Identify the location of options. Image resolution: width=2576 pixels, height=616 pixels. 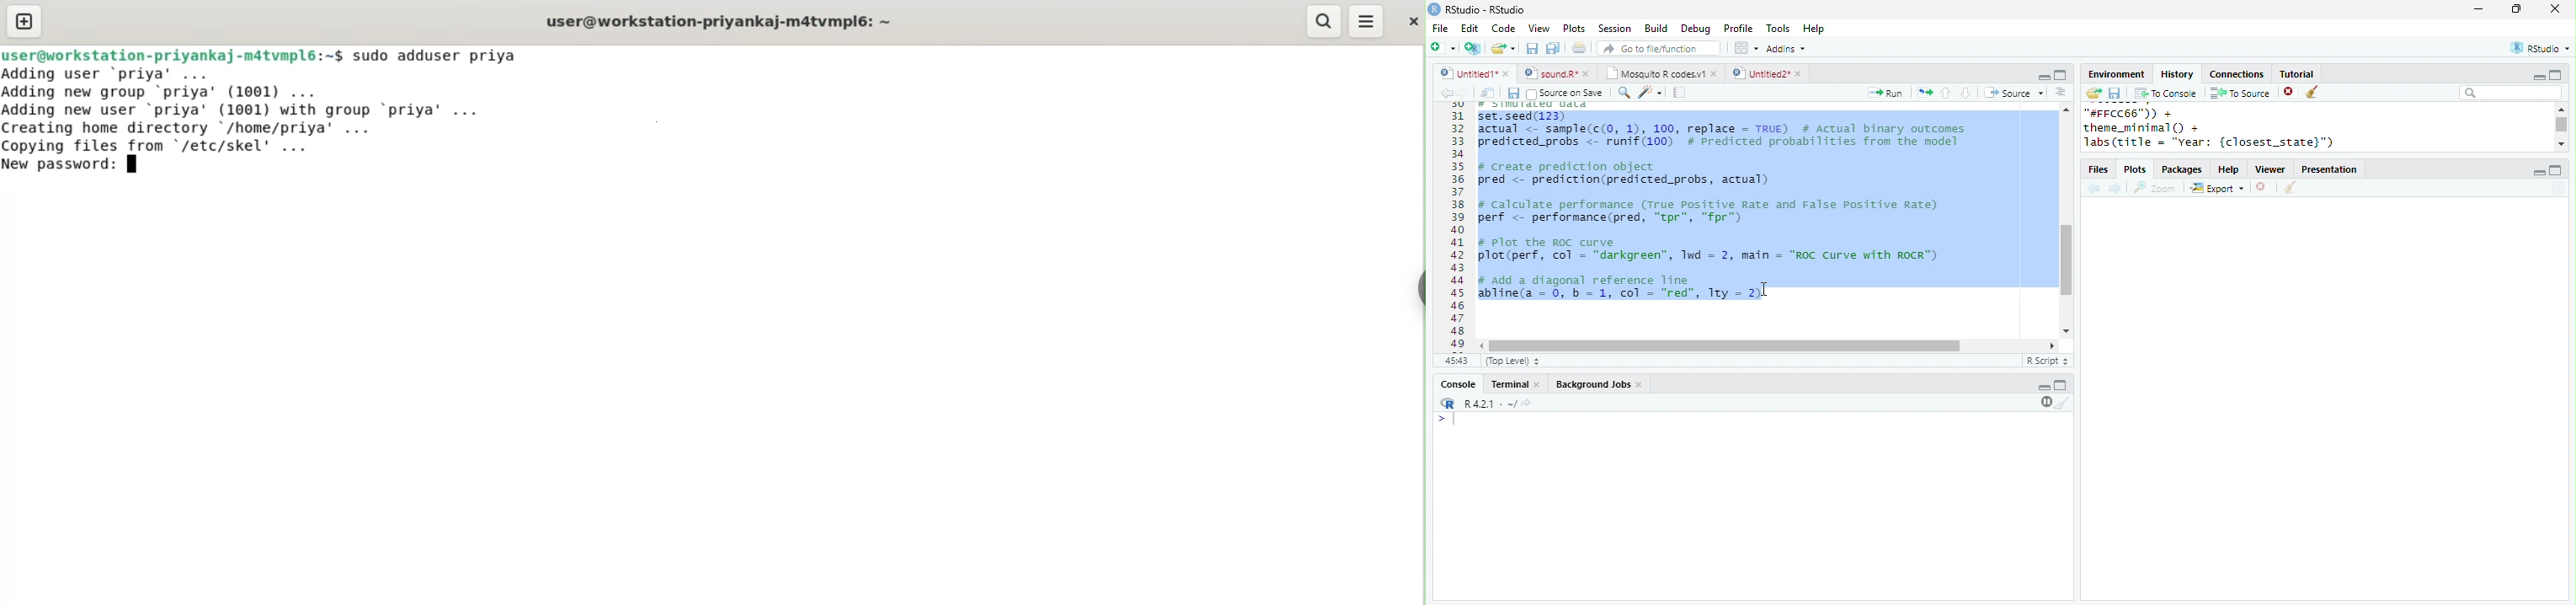
(1745, 48).